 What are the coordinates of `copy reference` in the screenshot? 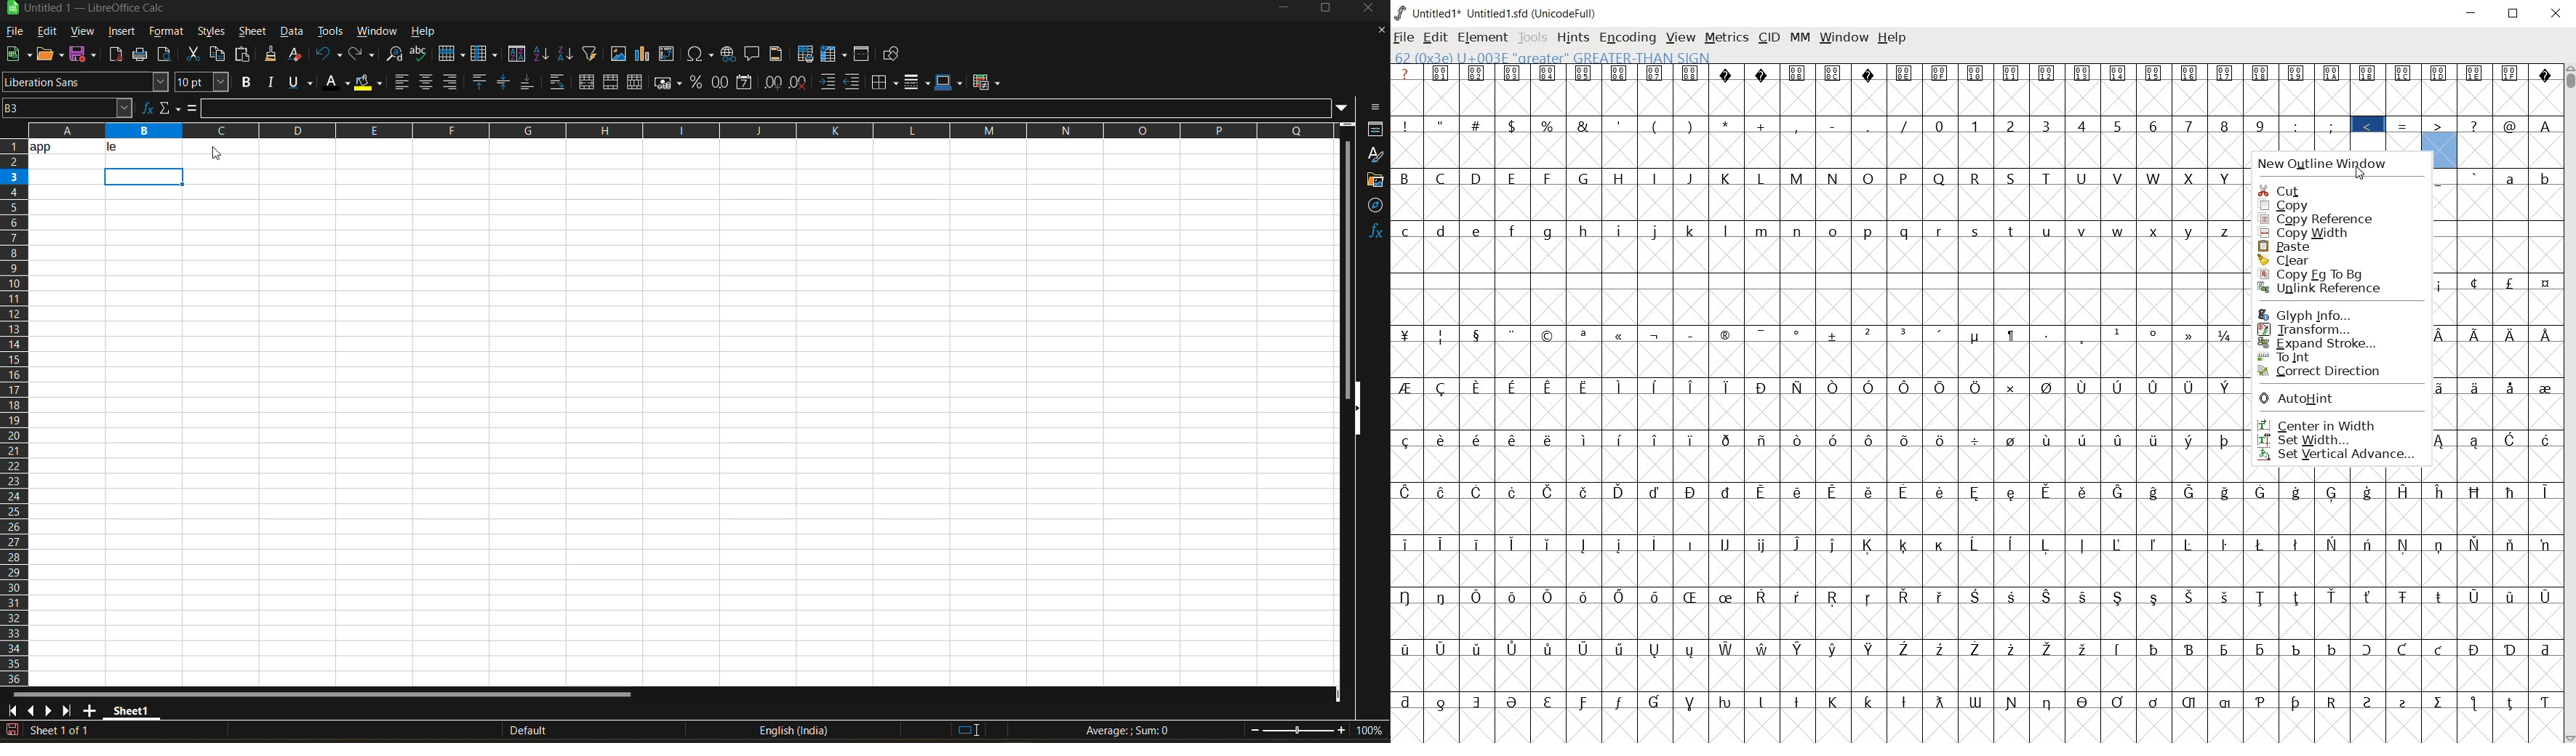 It's located at (2316, 220).